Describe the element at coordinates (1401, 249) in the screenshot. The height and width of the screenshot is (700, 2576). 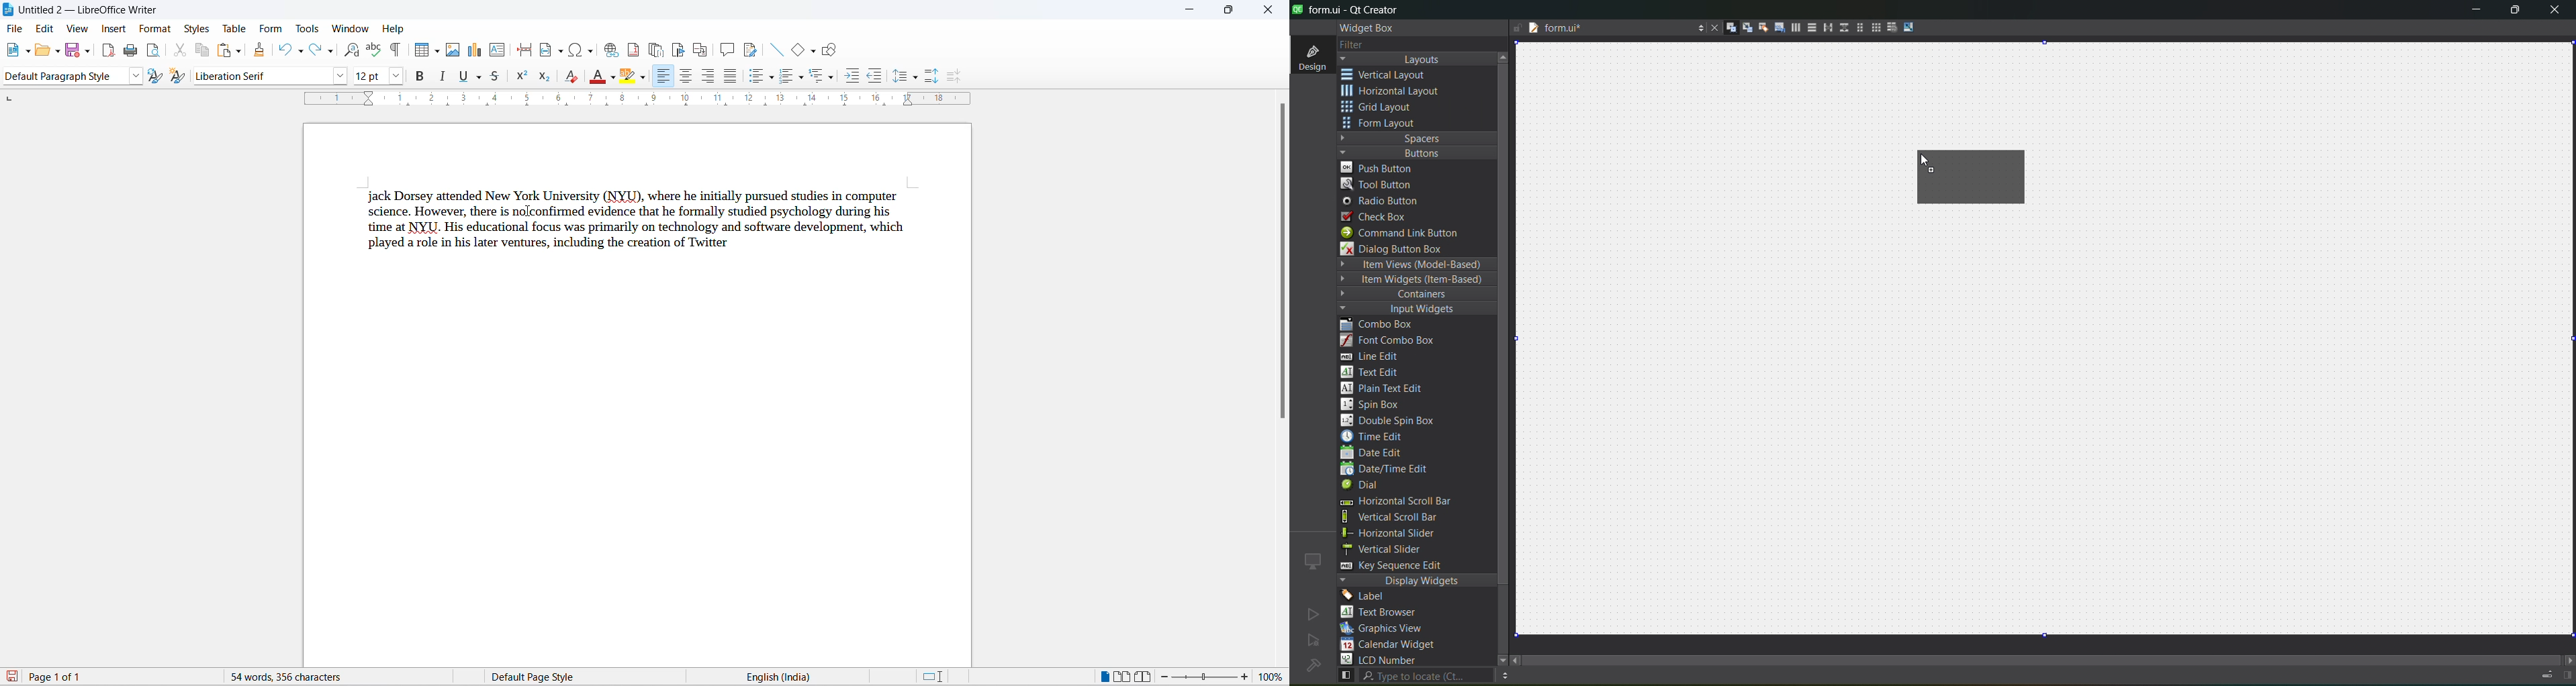
I see `dialog box` at that location.